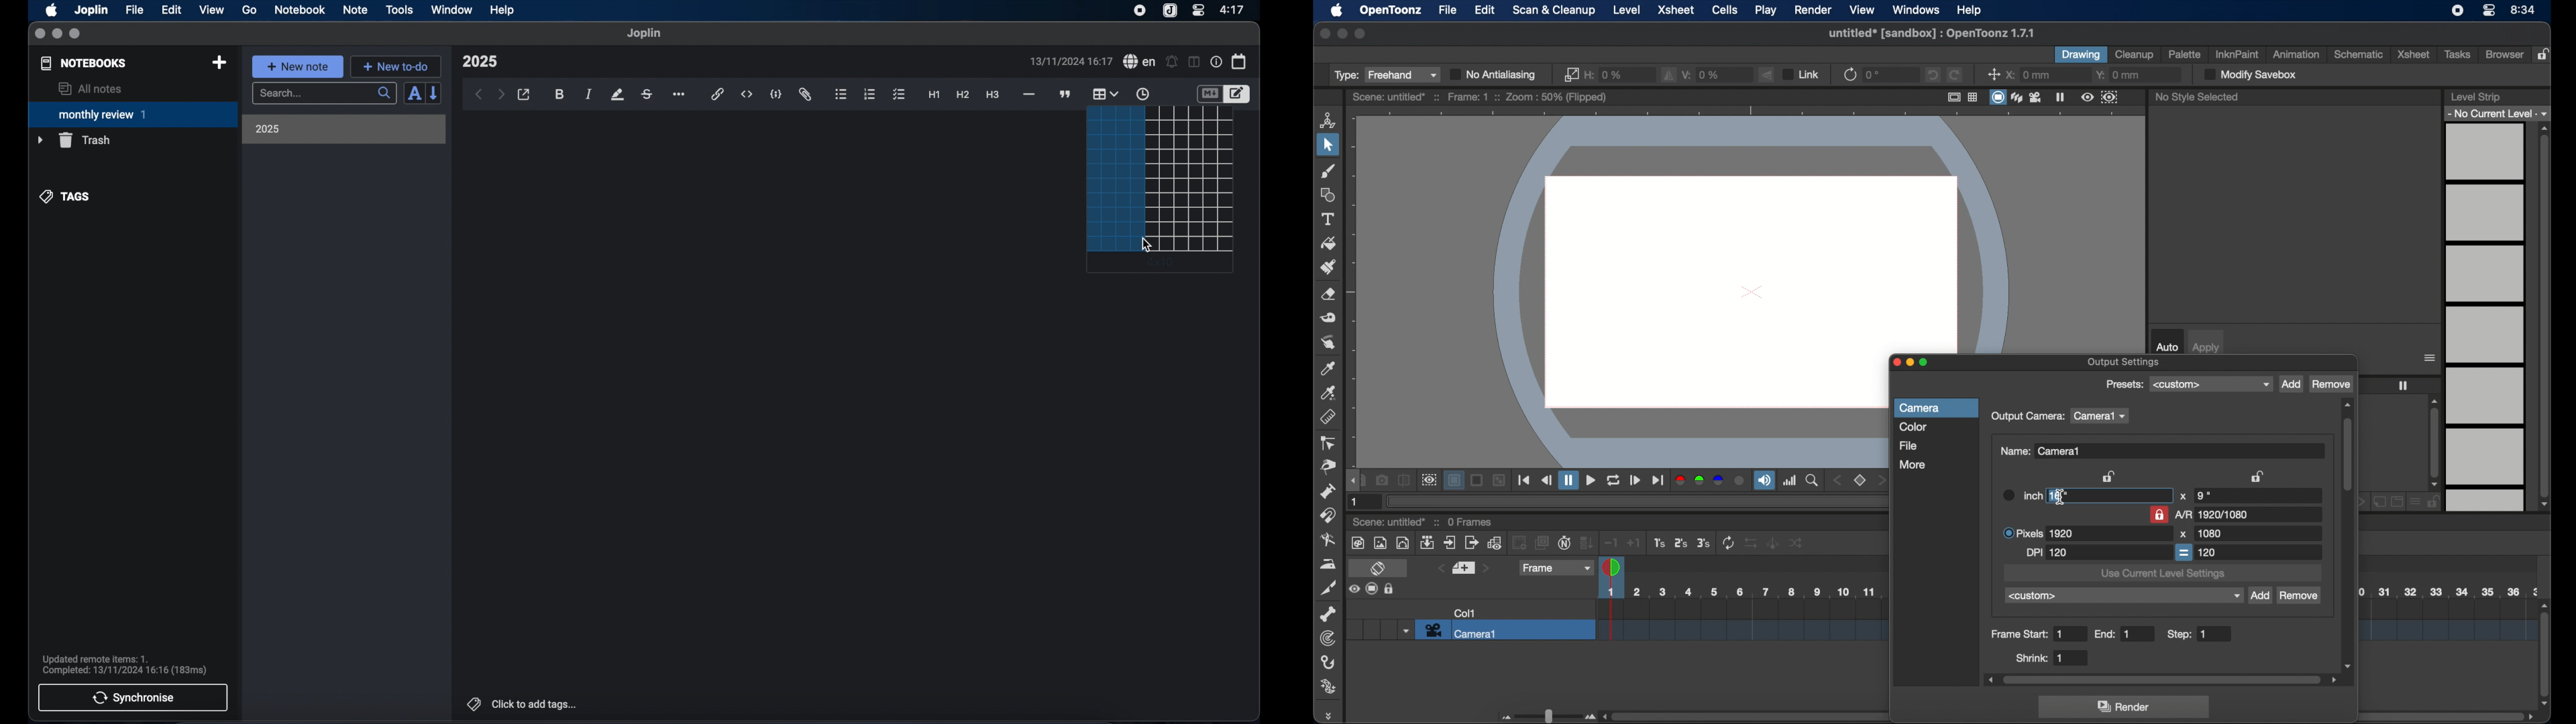 The image size is (2576, 728). Describe the element at coordinates (934, 95) in the screenshot. I see `heading 1` at that location.